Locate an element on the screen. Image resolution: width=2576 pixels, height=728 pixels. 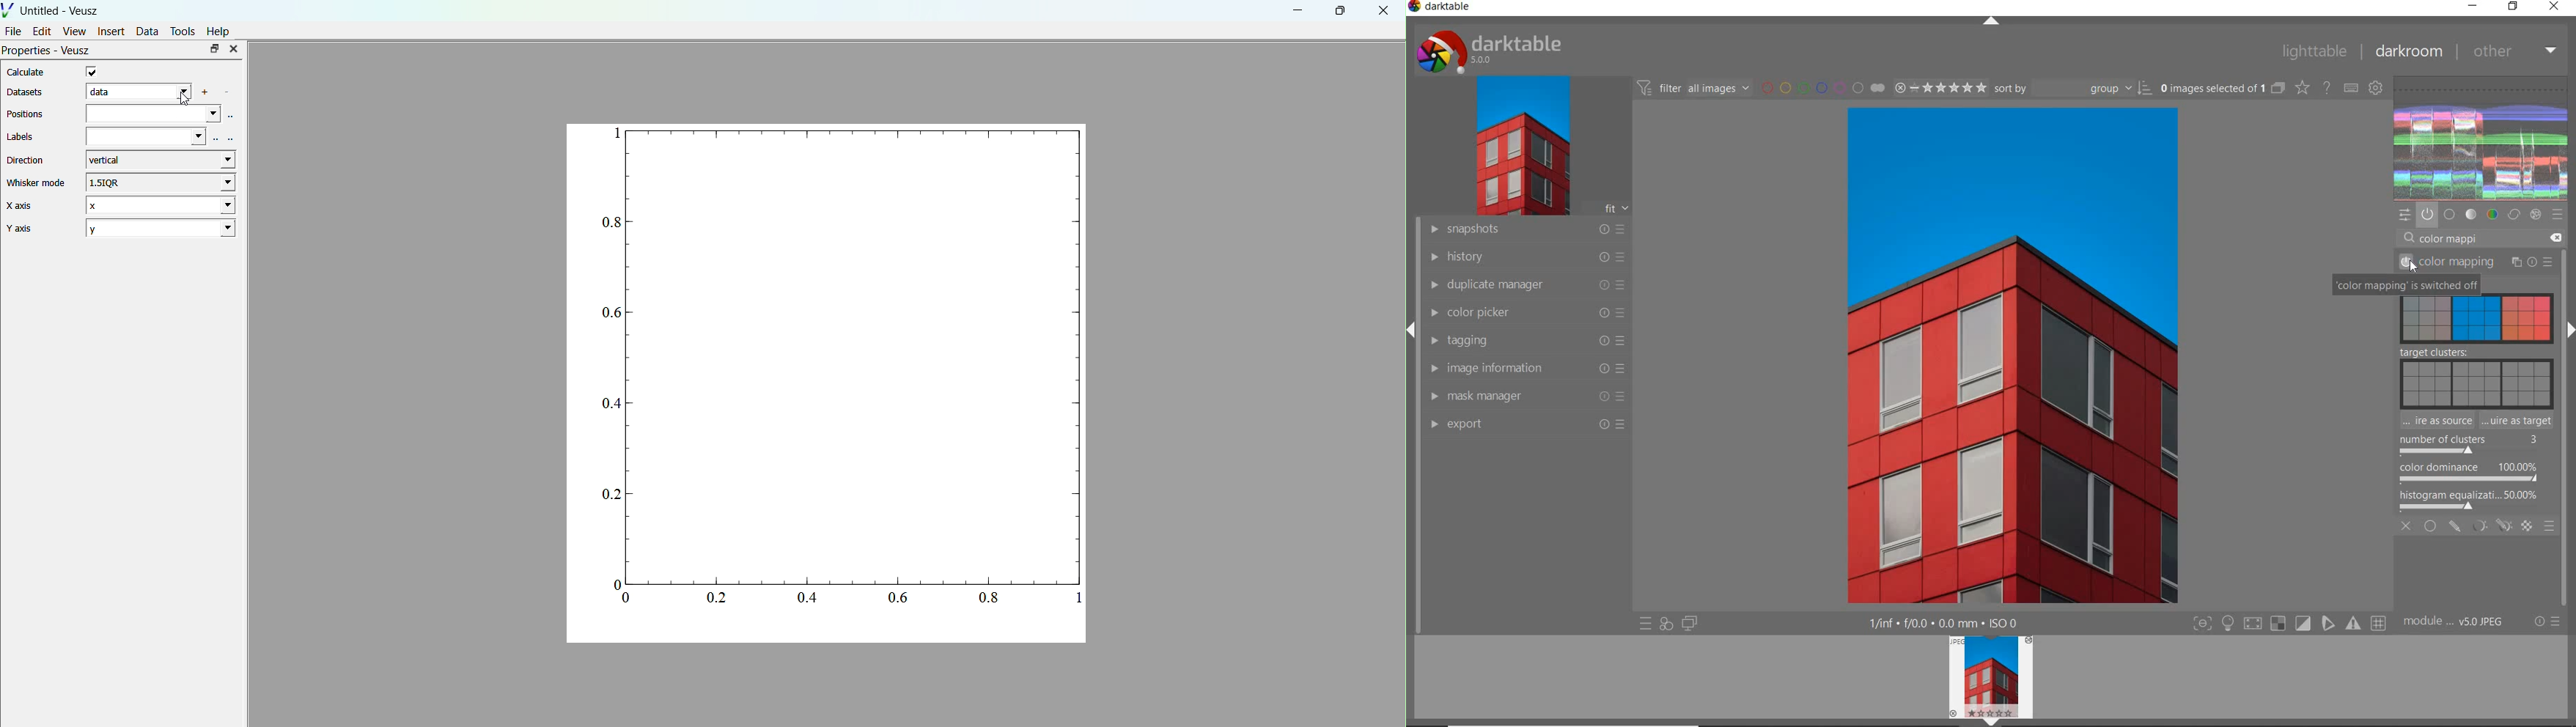
sort is located at coordinates (2073, 87).